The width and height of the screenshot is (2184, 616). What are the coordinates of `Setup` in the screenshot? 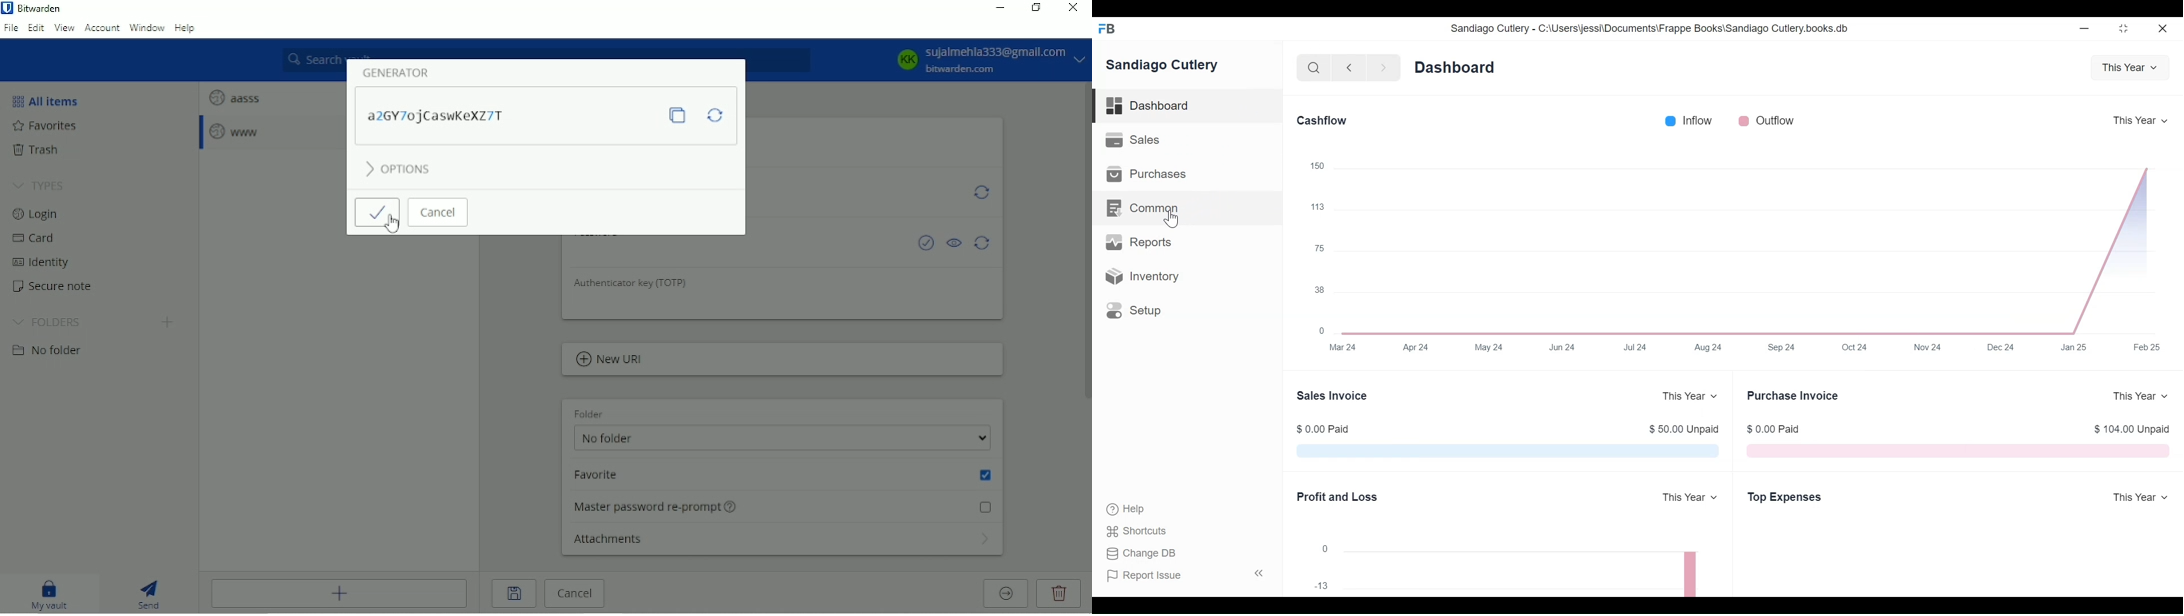 It's located at (1135, 310).